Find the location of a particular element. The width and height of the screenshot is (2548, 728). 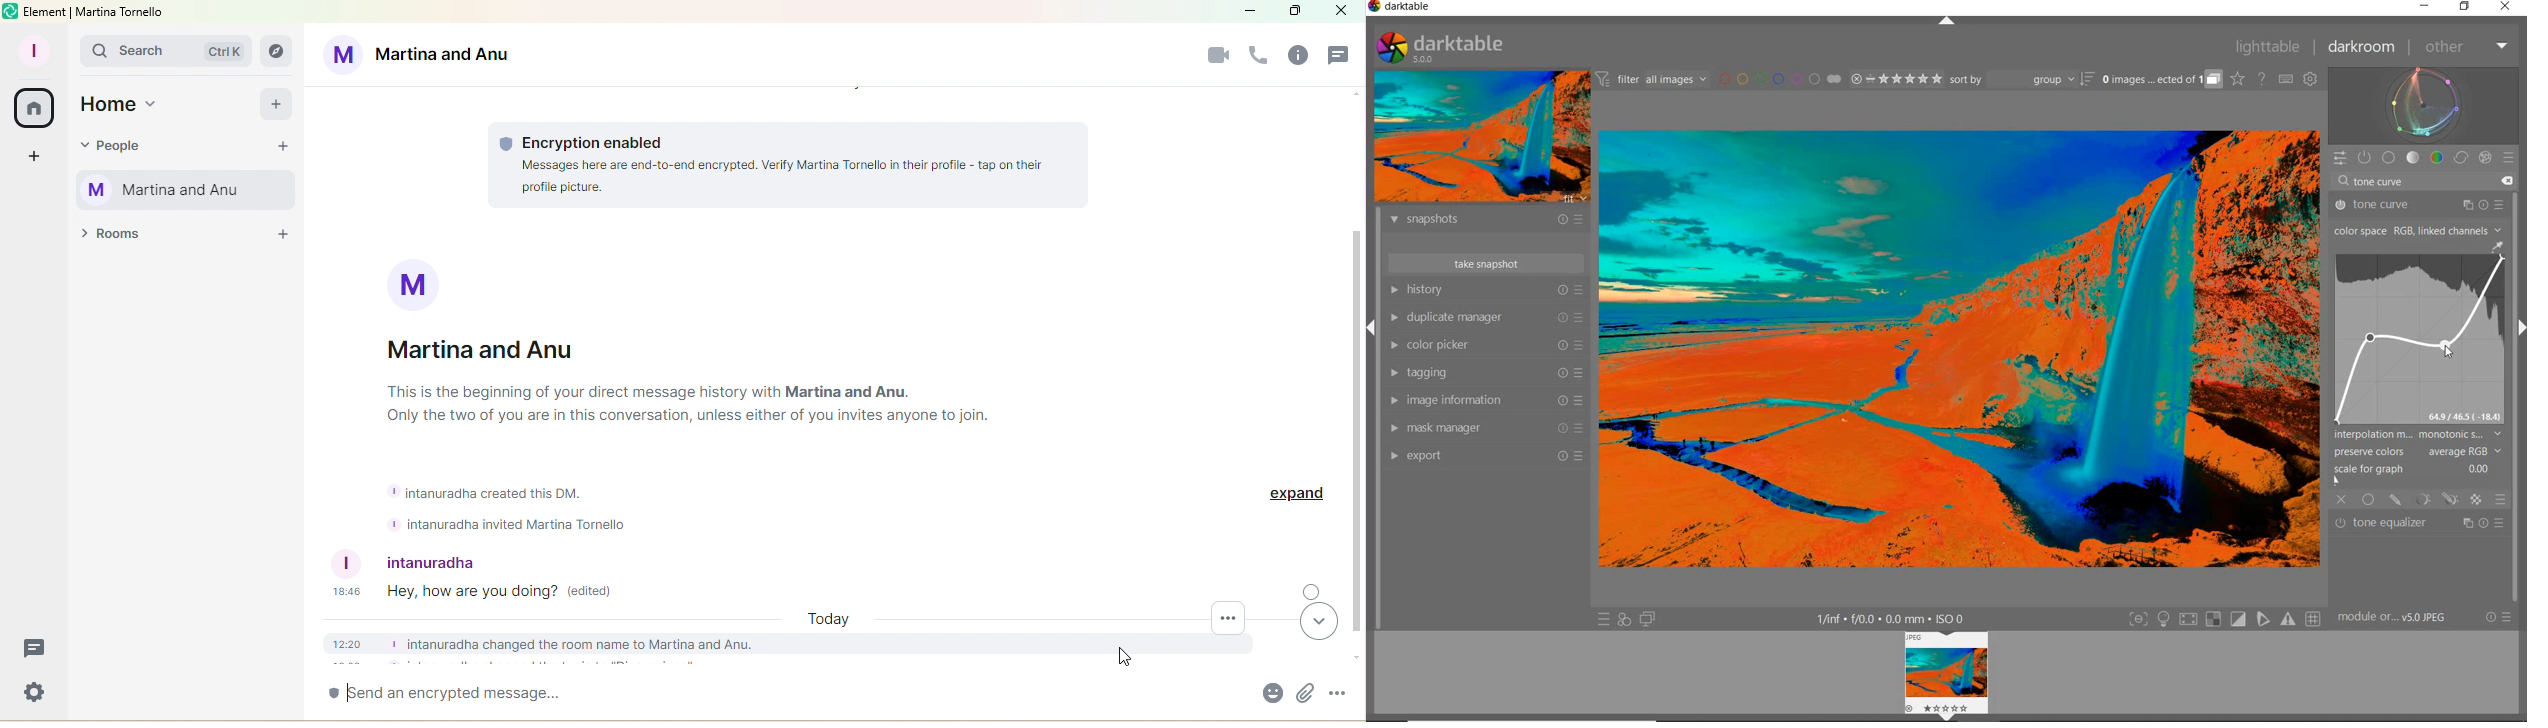

12:20 is located at coordinates (345, 644).